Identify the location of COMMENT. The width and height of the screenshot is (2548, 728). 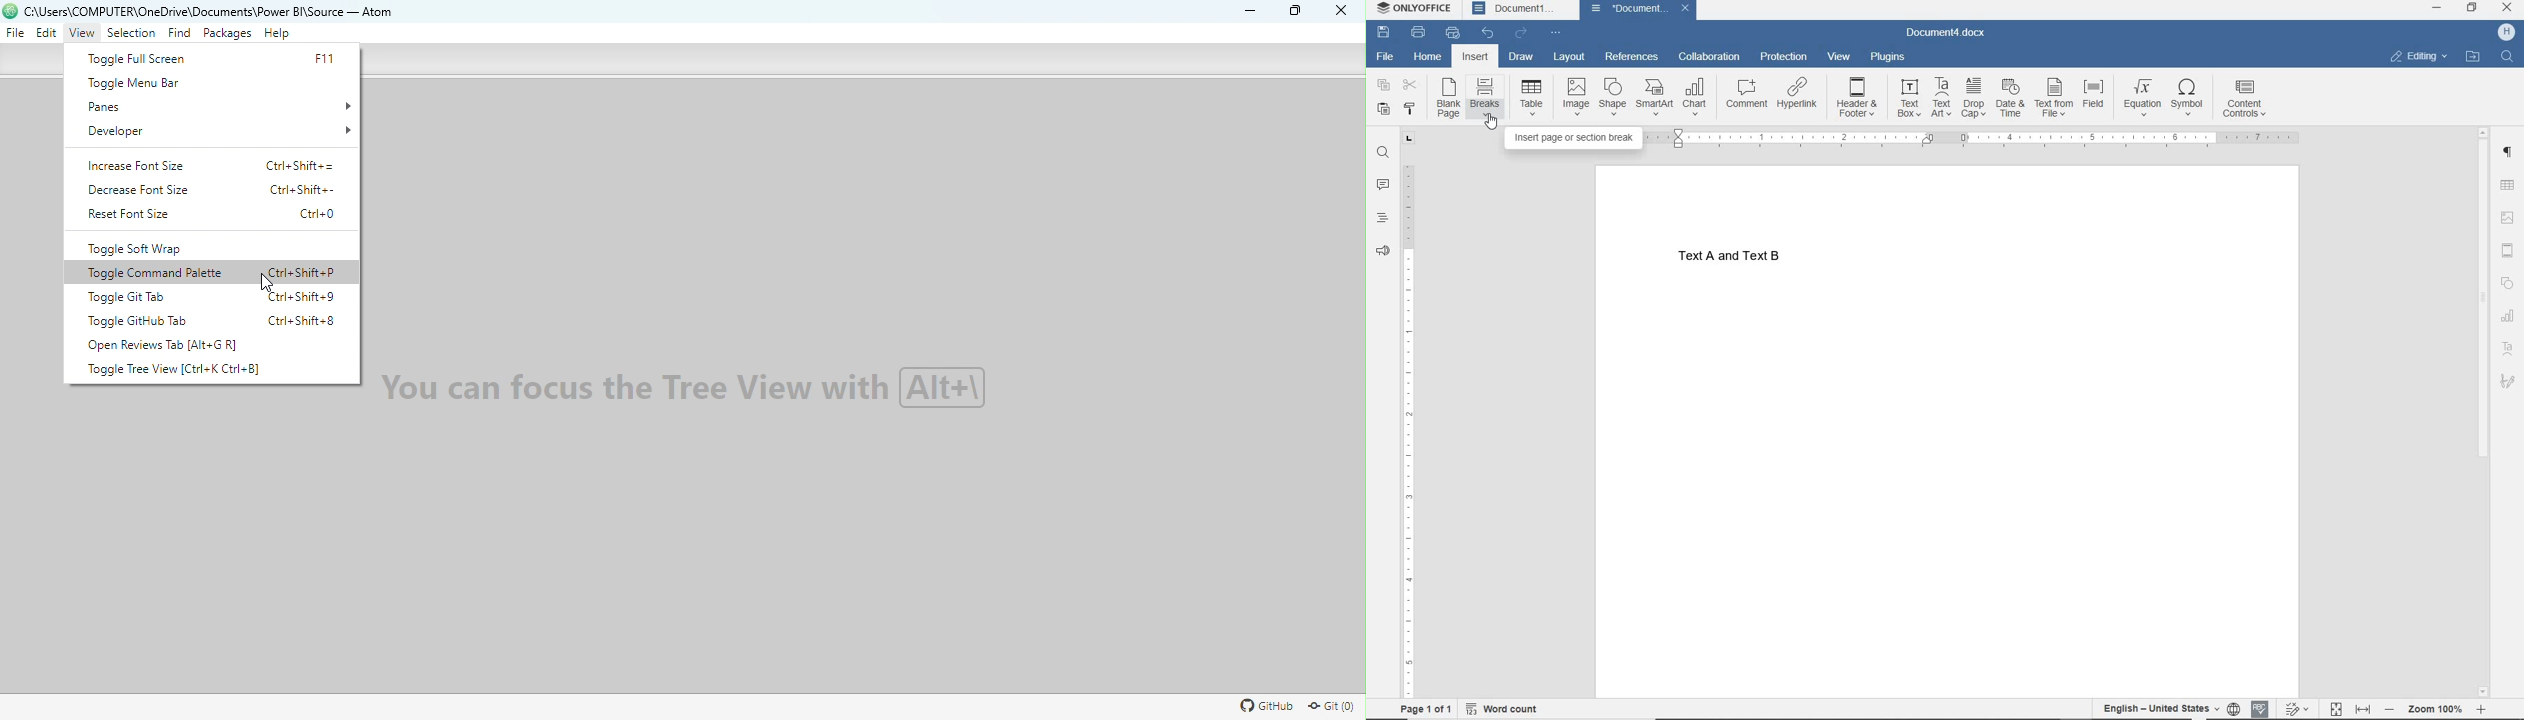
(1744, 93).